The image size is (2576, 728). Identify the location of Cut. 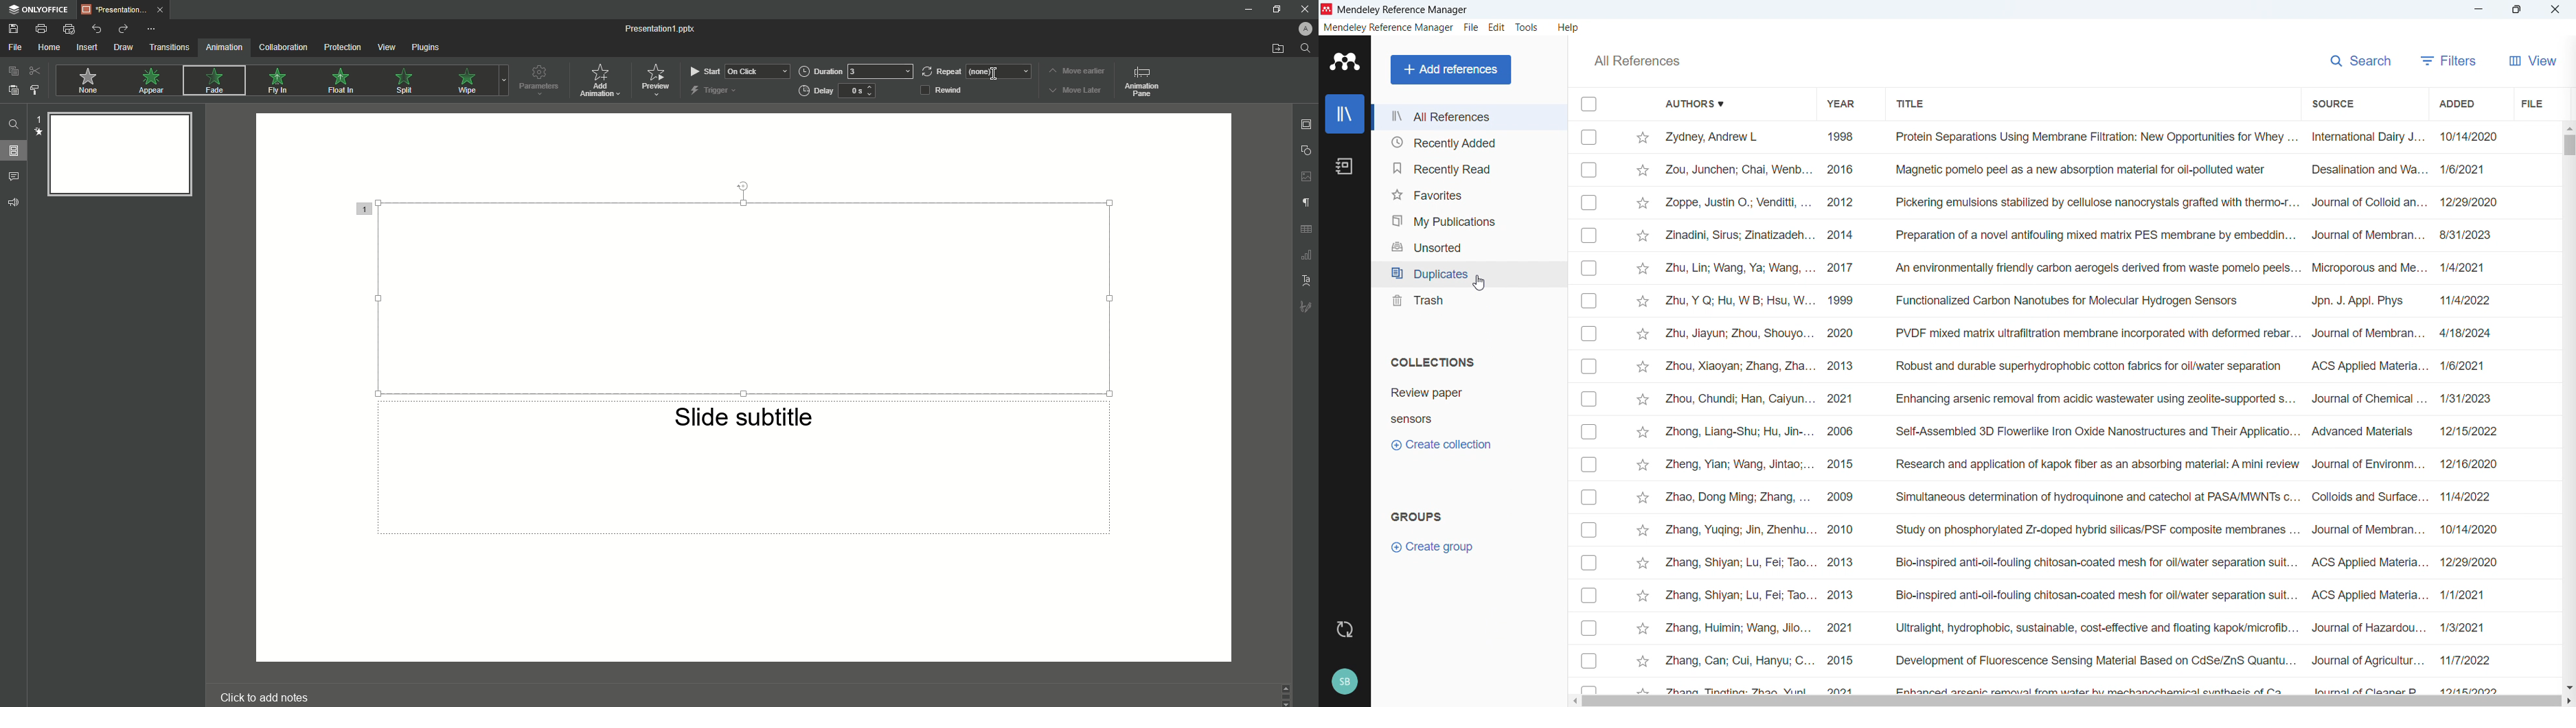
(36, 71).